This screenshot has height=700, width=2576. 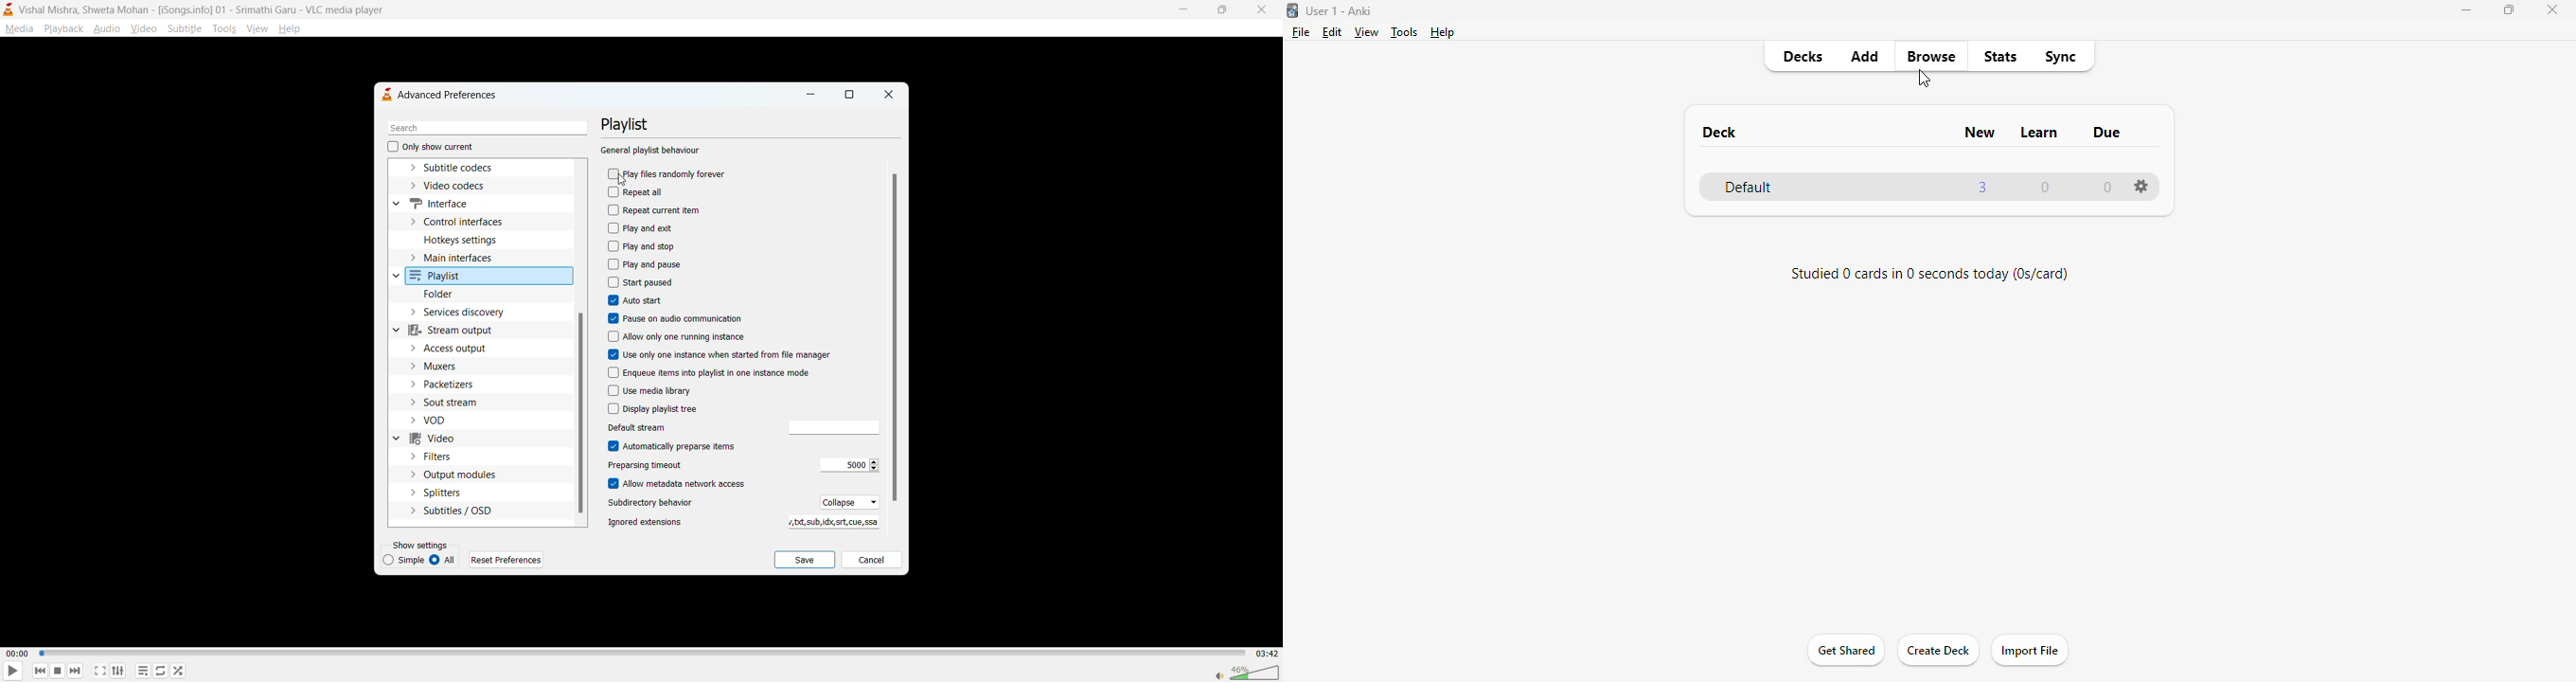 What do you see at coordinates (436, 457) in the screenshot?
I see `filters` at bounding box center [436, 457].